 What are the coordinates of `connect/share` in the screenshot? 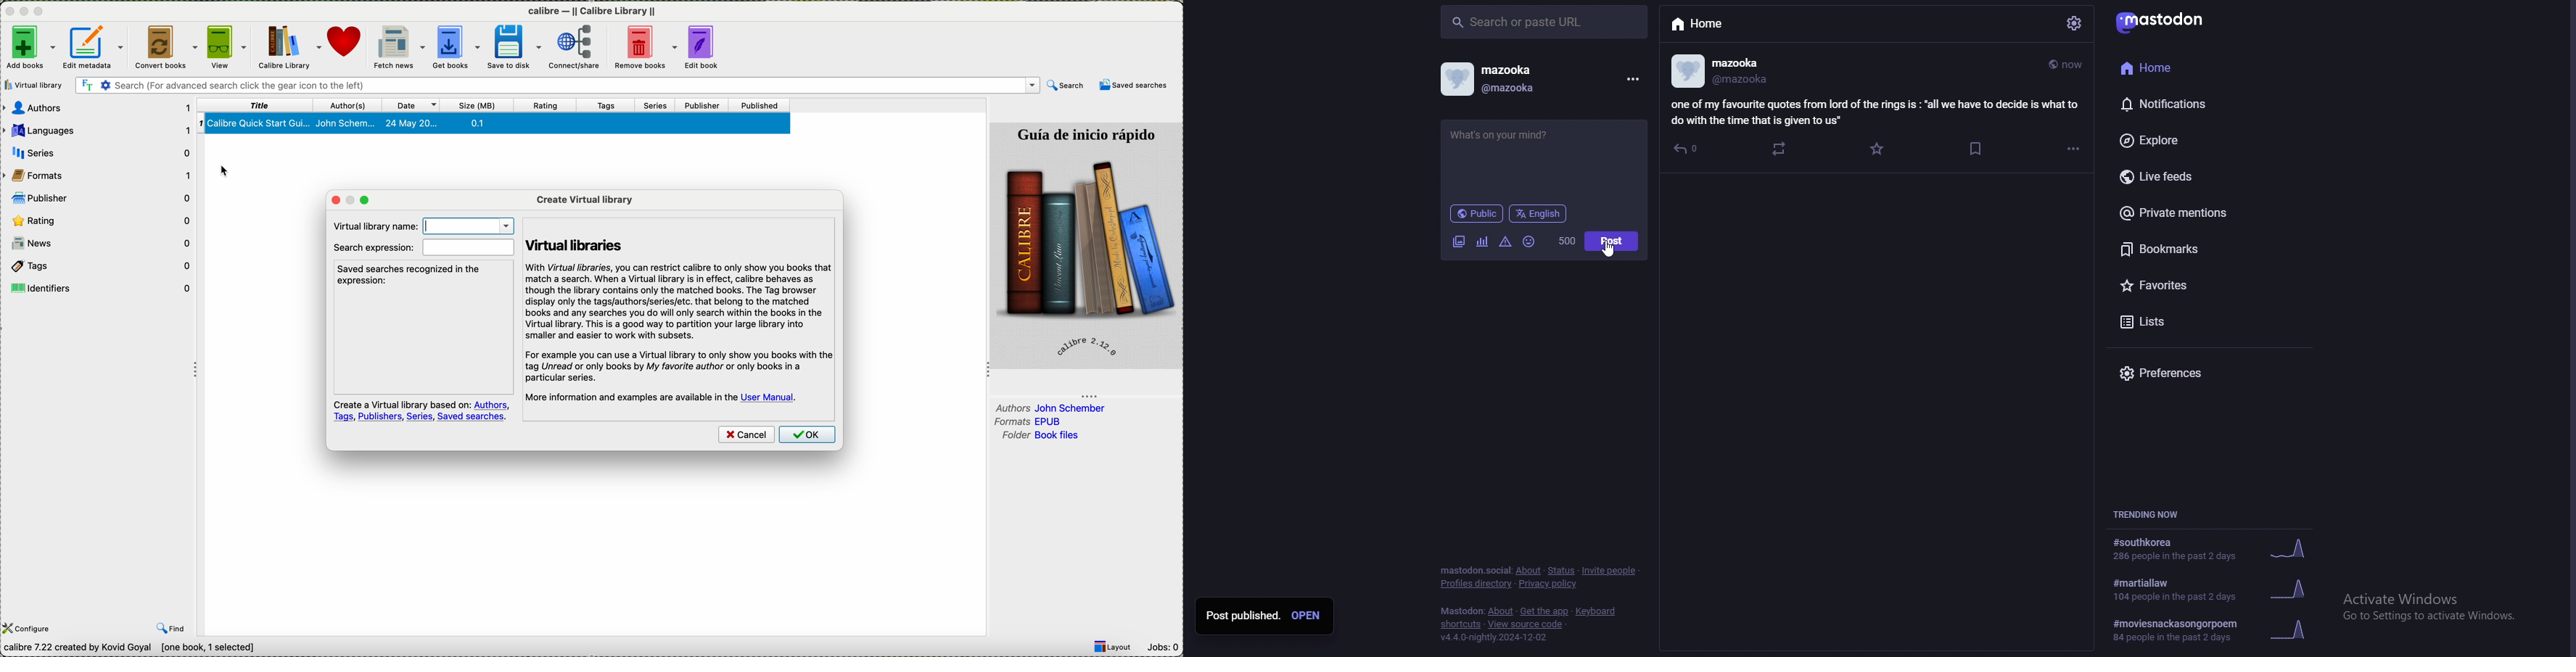 It's located at (581, 47).